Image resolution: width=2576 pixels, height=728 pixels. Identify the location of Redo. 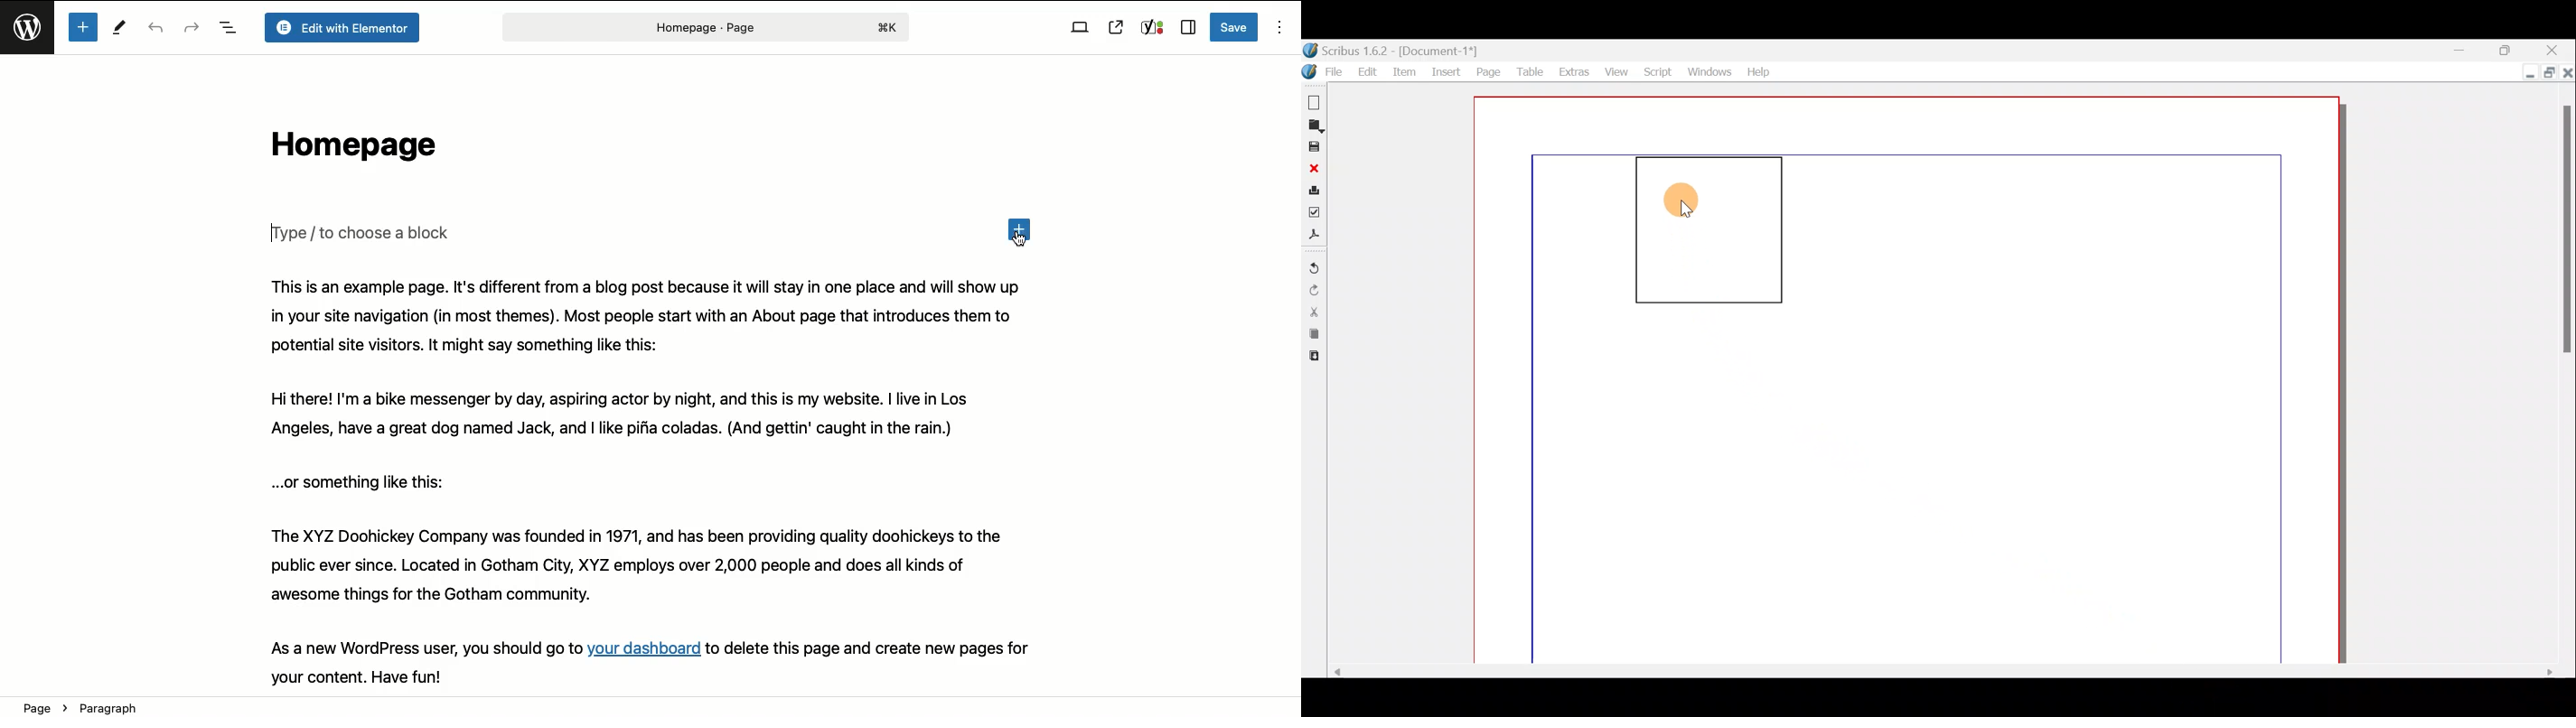
(1314, 291).